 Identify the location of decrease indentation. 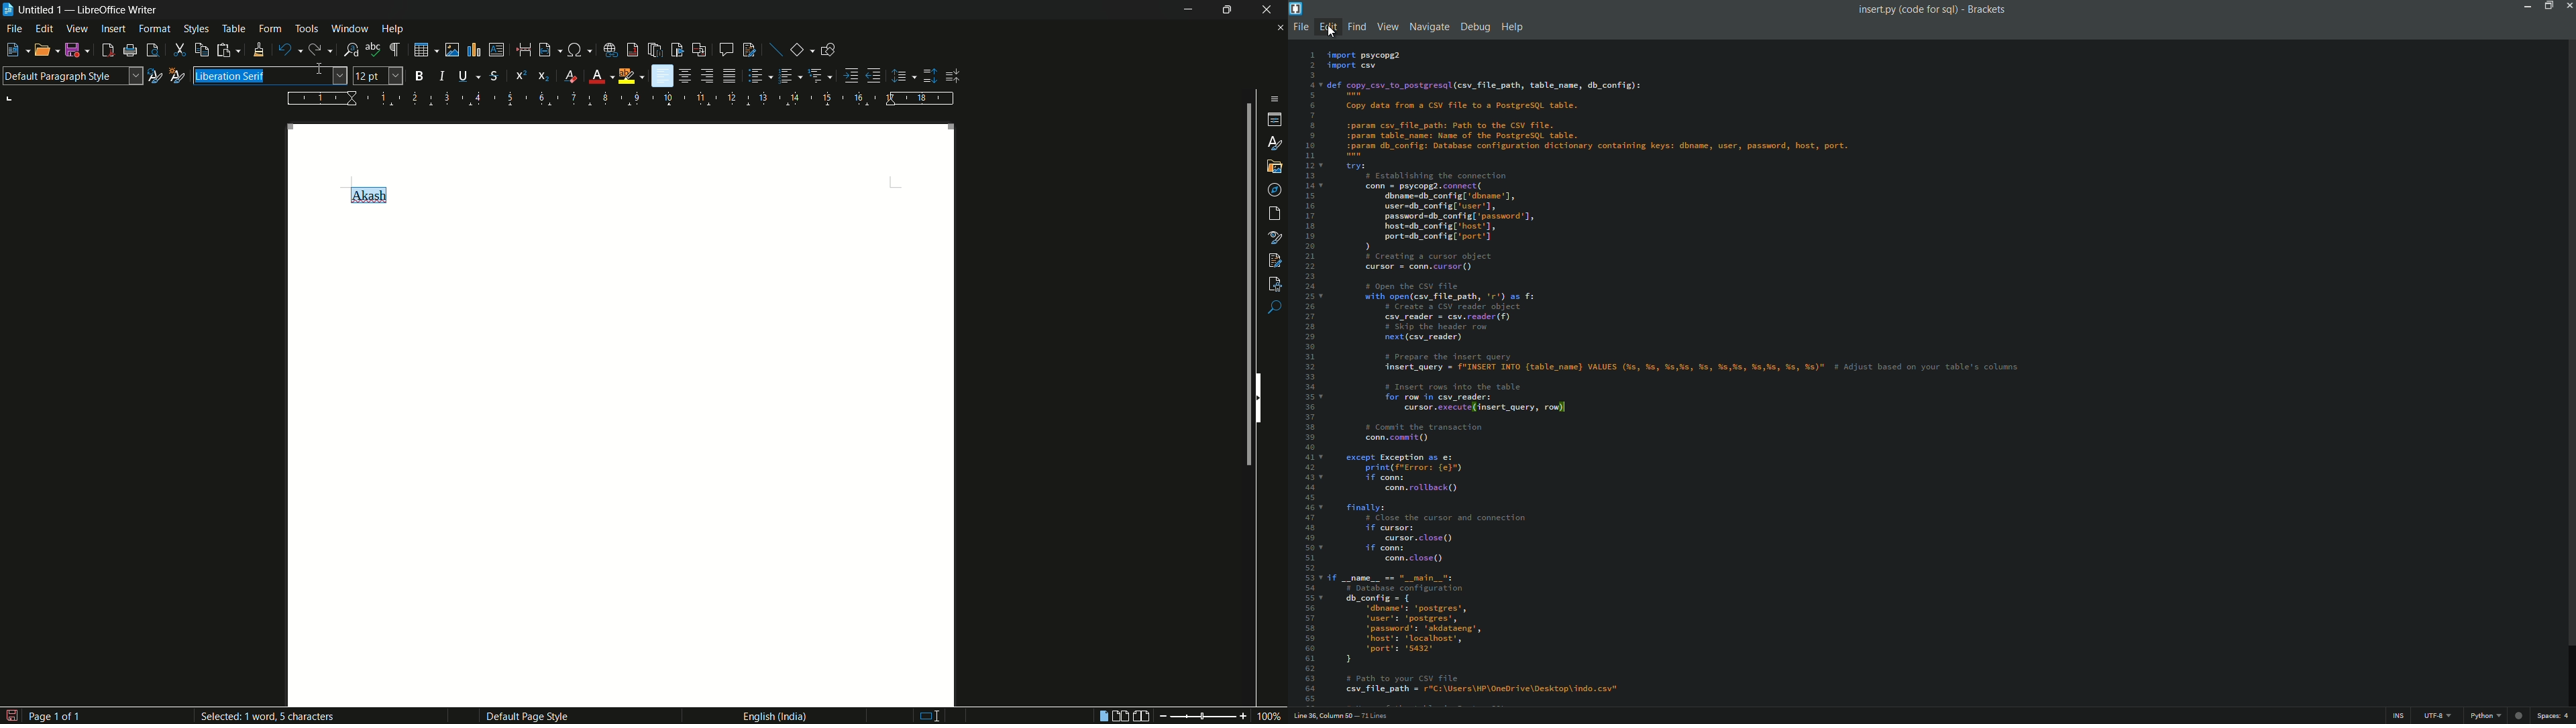
(874, 75).